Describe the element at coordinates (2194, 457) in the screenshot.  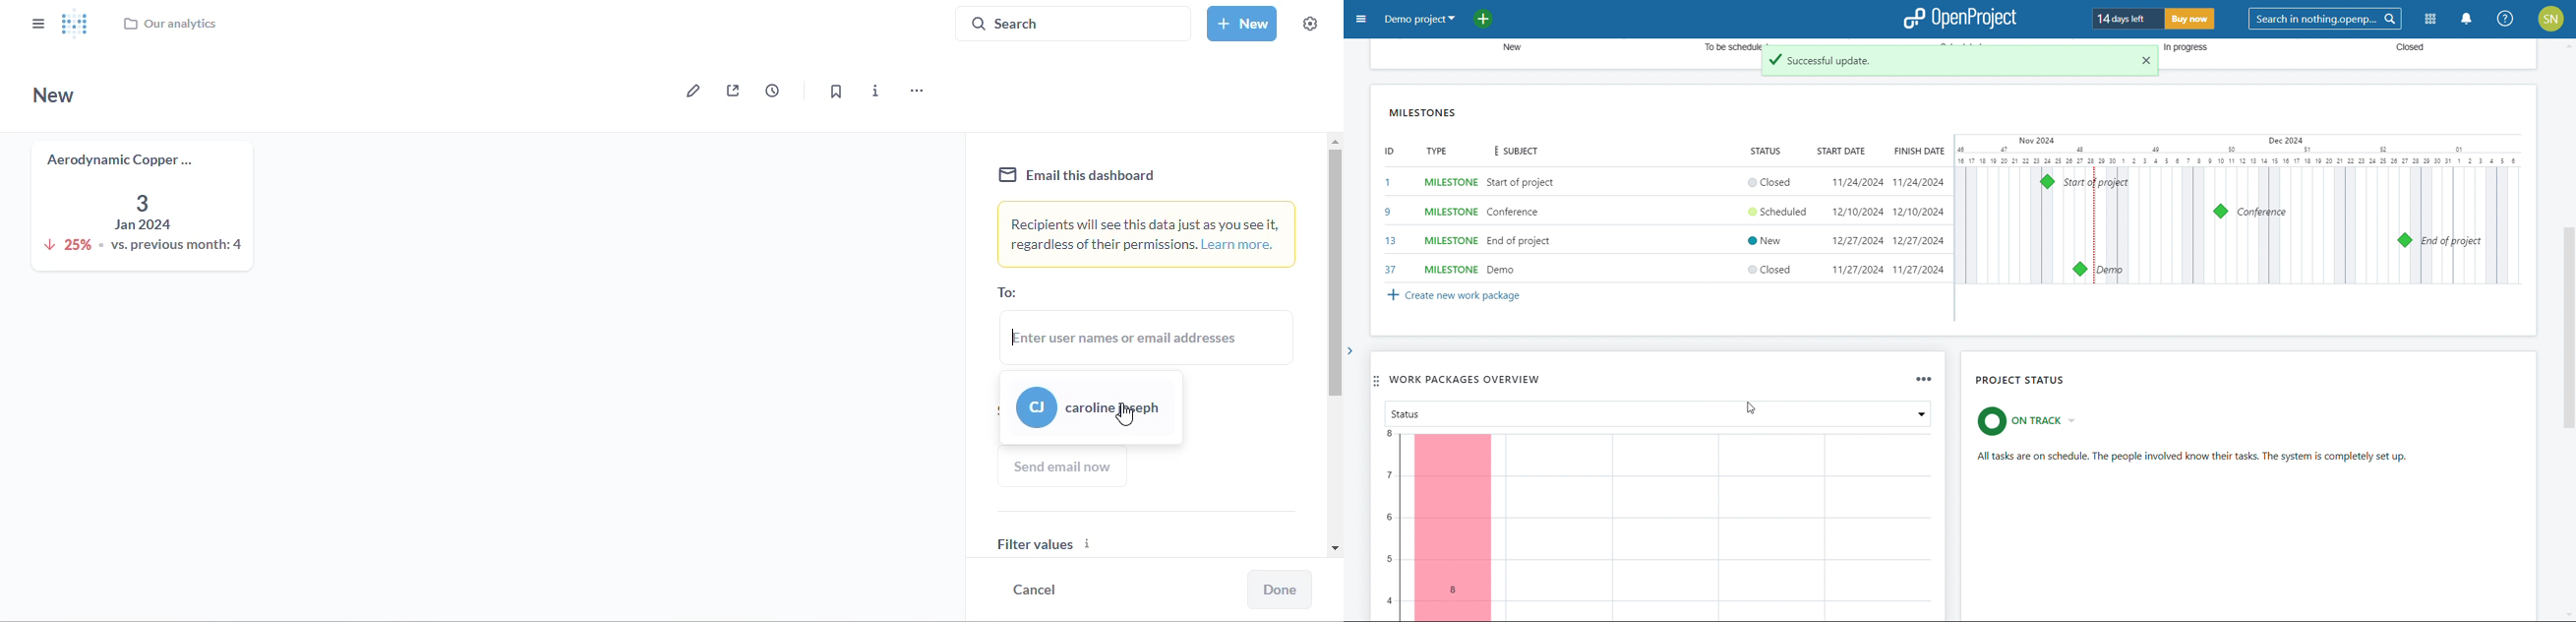
I see `status` at that location.